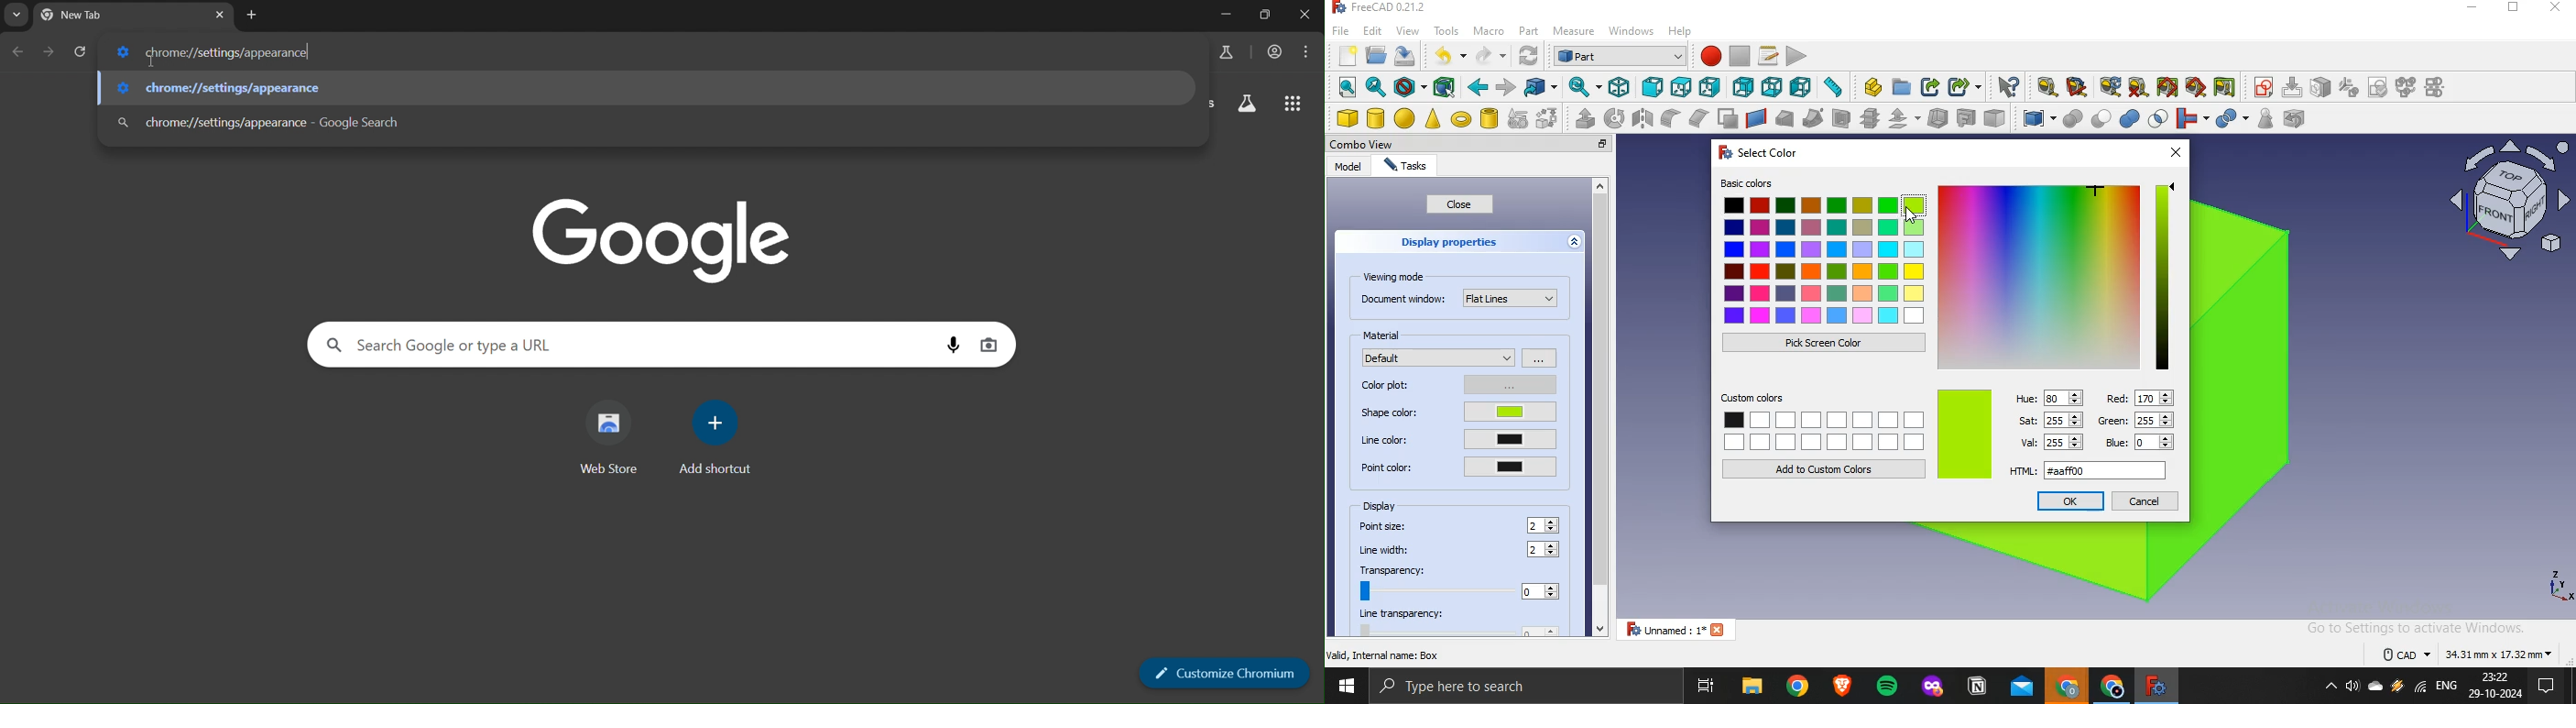 The width and height of the screenshot is (2576, 728). I want to click on mozilla firefox, so click(1933, 688).